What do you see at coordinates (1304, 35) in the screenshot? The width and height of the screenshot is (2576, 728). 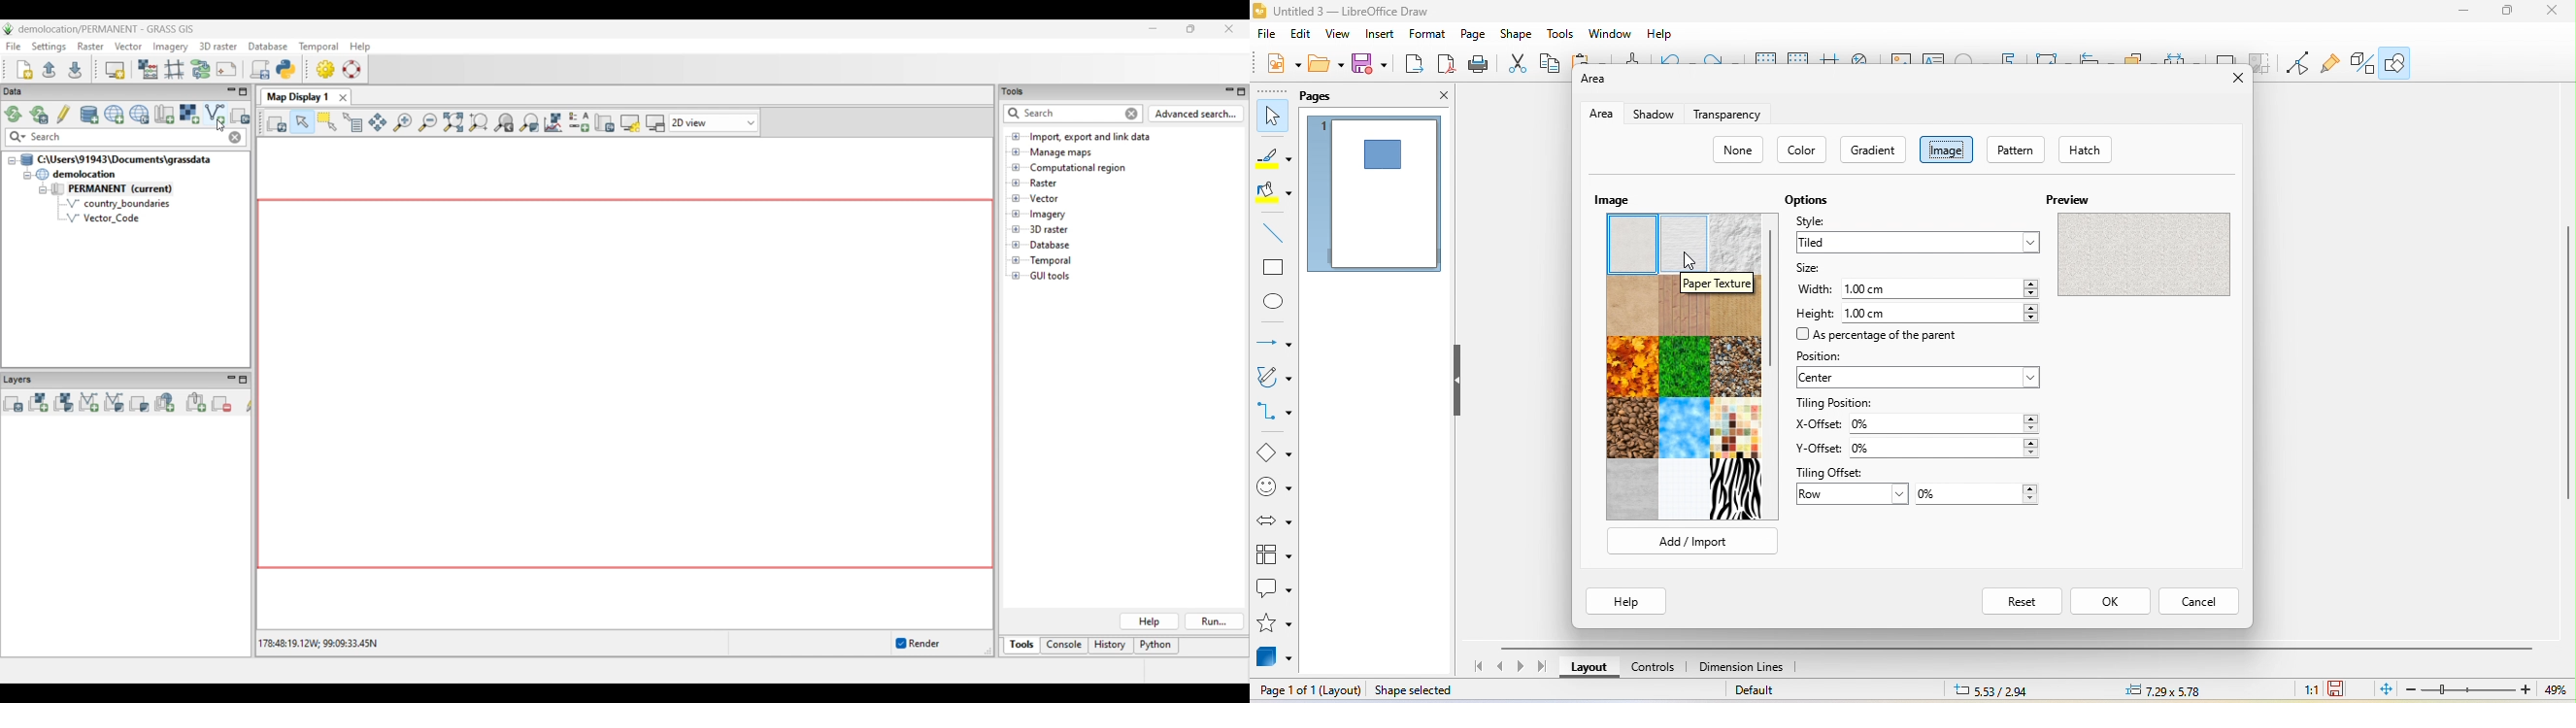 I see `edit` at bounding box center [1304, 35].